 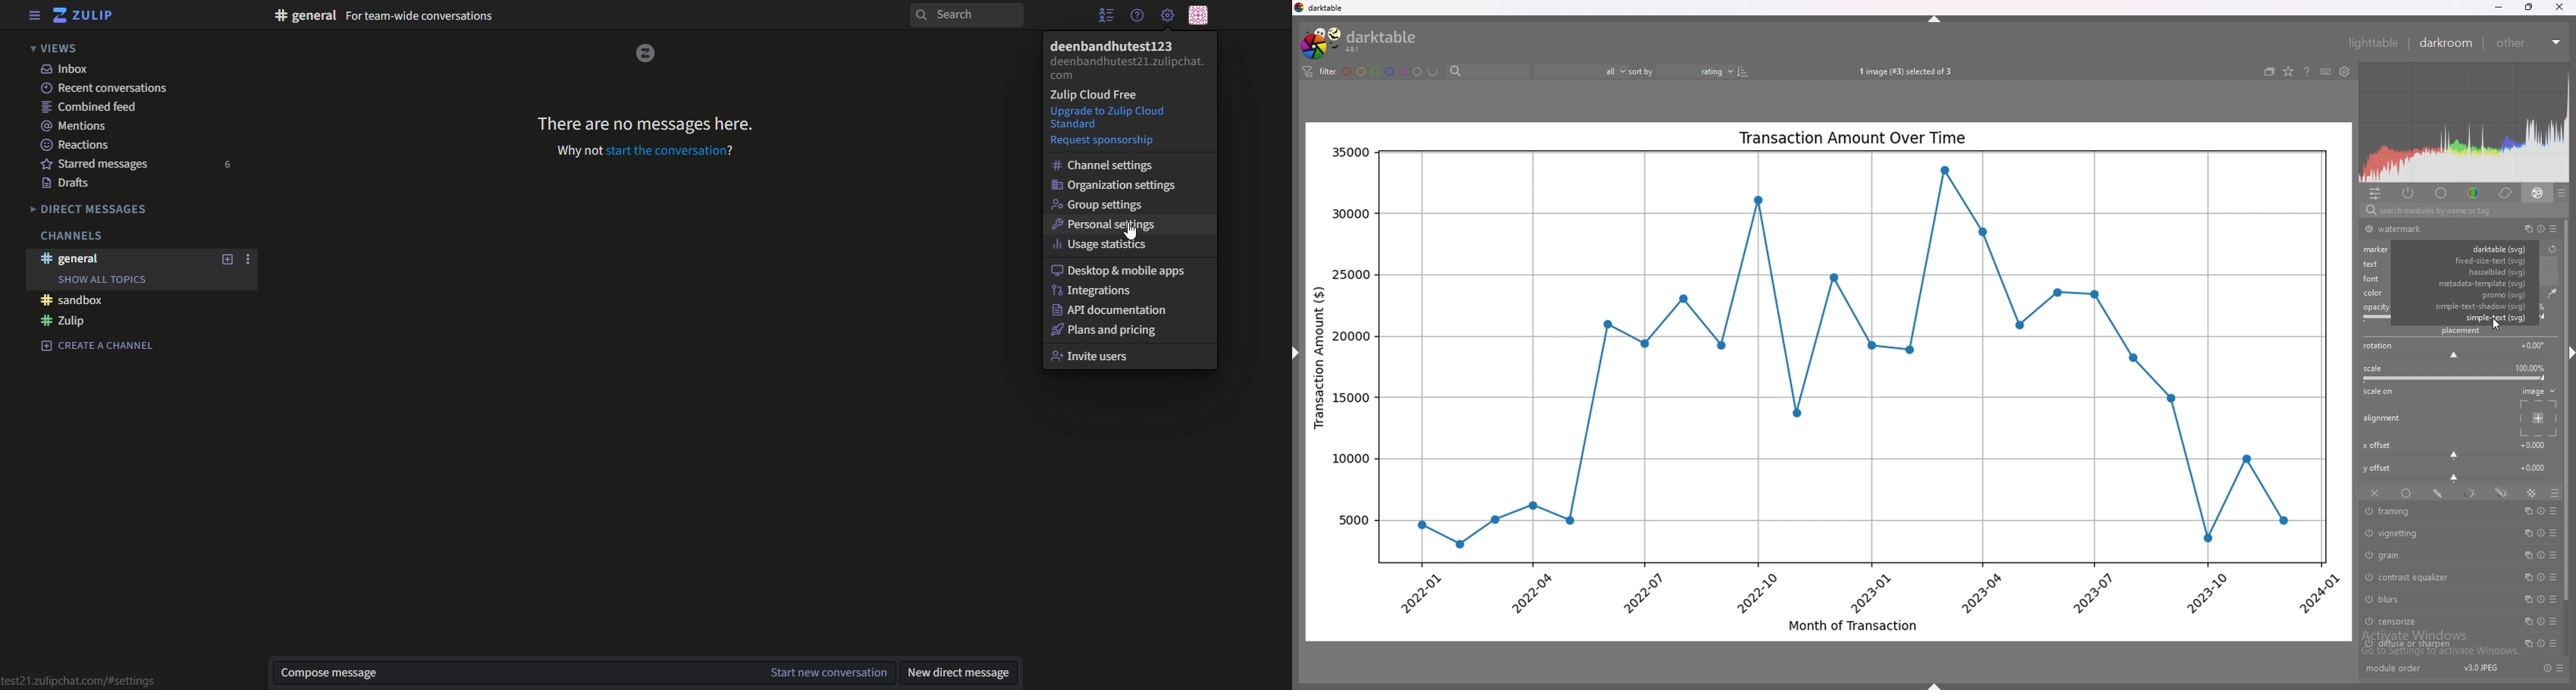 What do you see at coordinates (85, 15) in the screenshot?
I see `logo and title` at bounding box center [85, 15].